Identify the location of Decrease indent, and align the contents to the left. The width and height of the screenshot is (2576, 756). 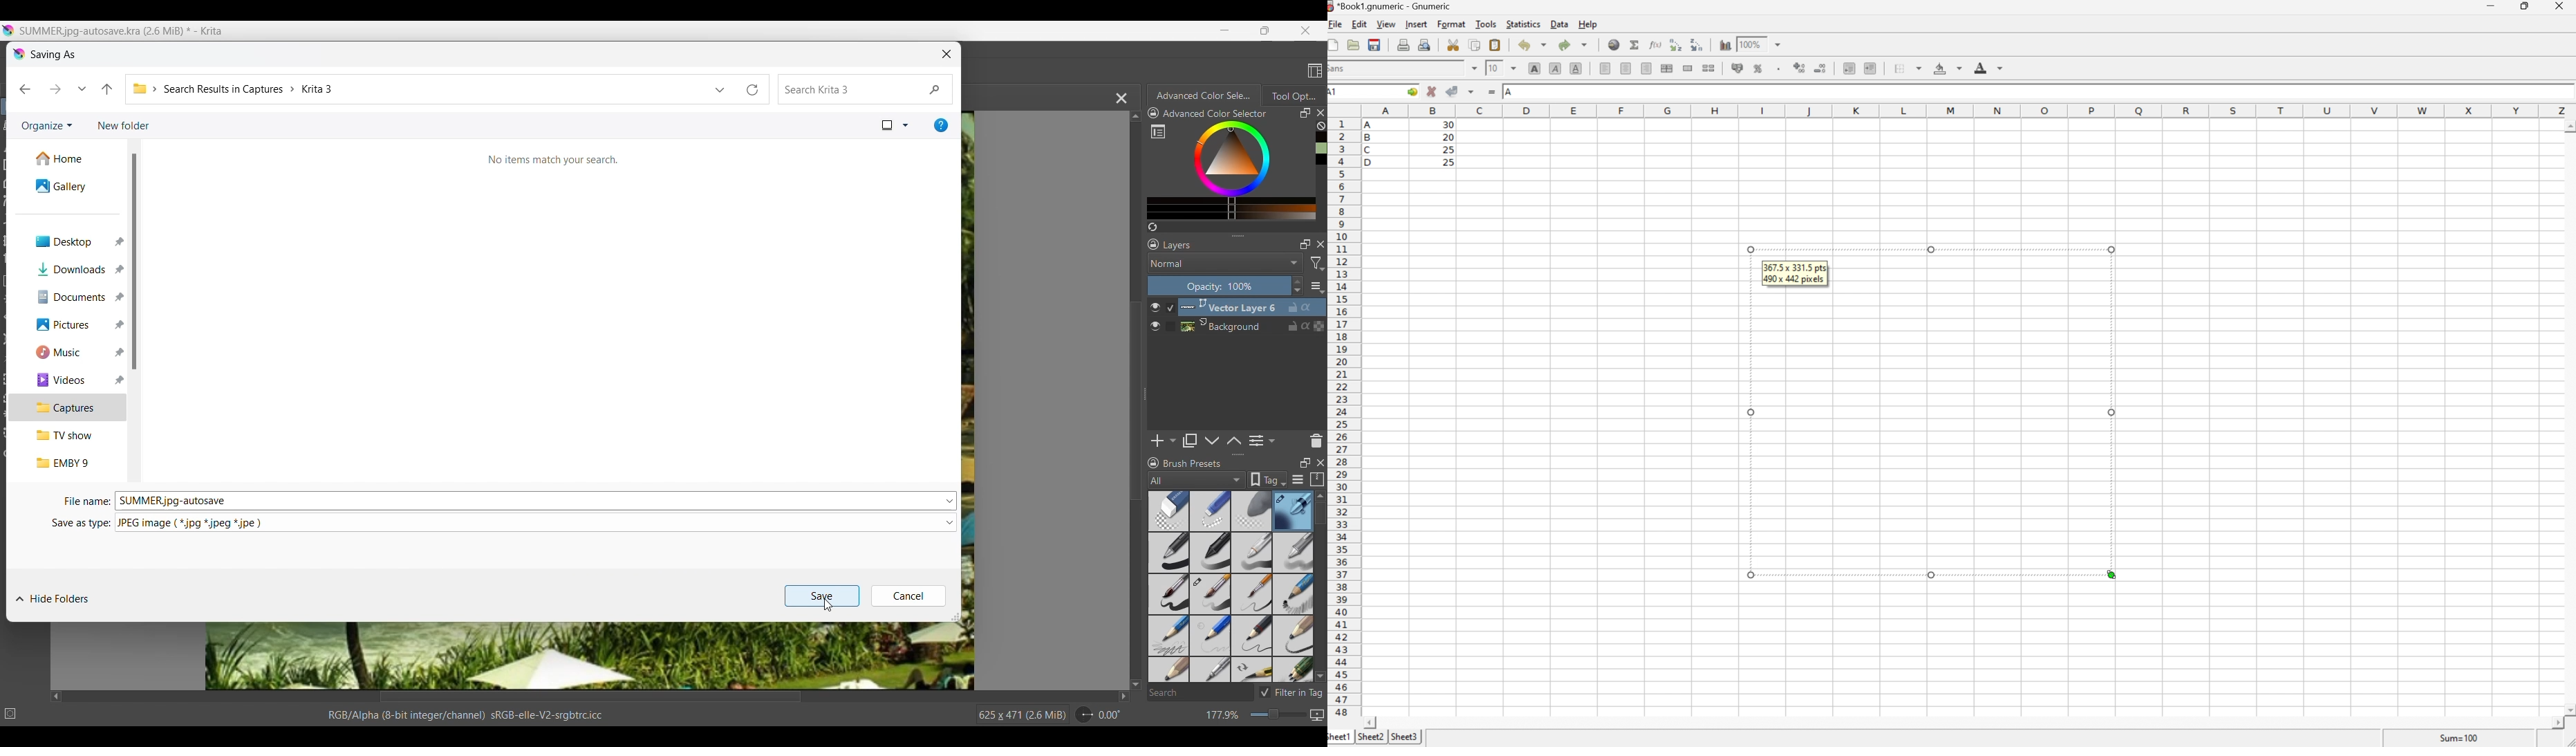
(1849, 69).